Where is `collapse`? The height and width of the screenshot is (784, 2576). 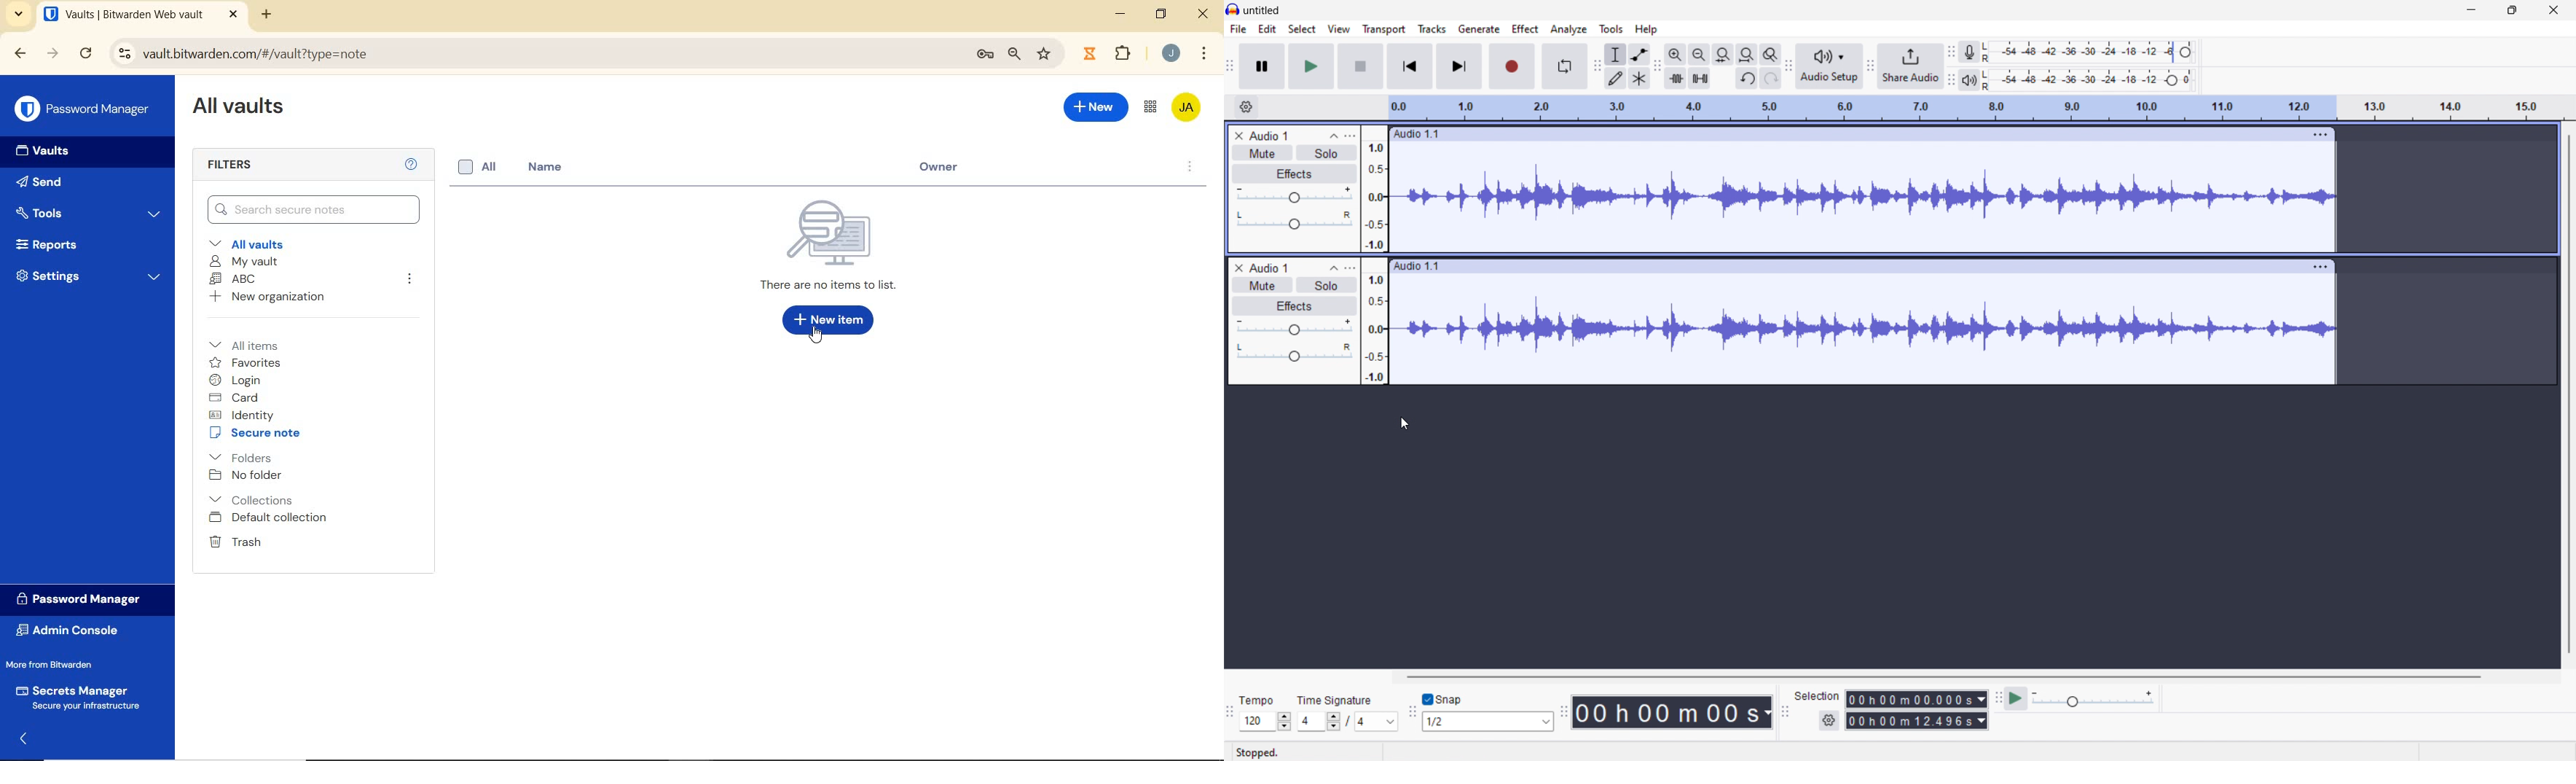 collapse is located at coordinates (1333, 135).